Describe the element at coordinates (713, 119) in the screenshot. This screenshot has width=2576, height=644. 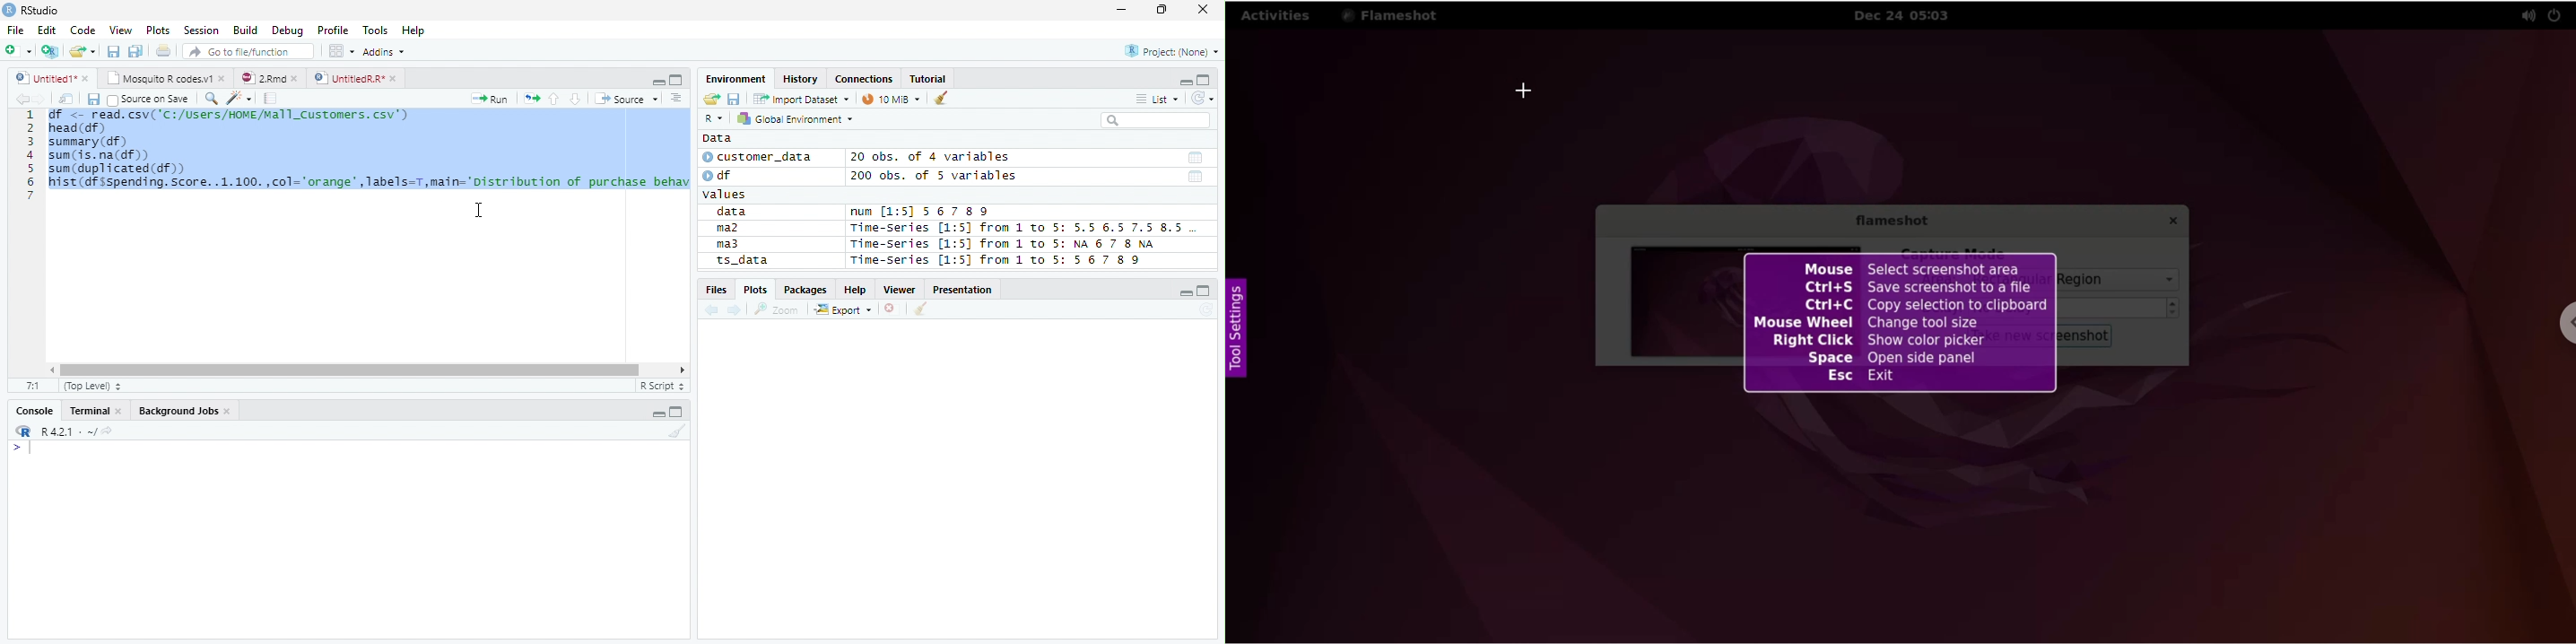
I see `R` at that location.